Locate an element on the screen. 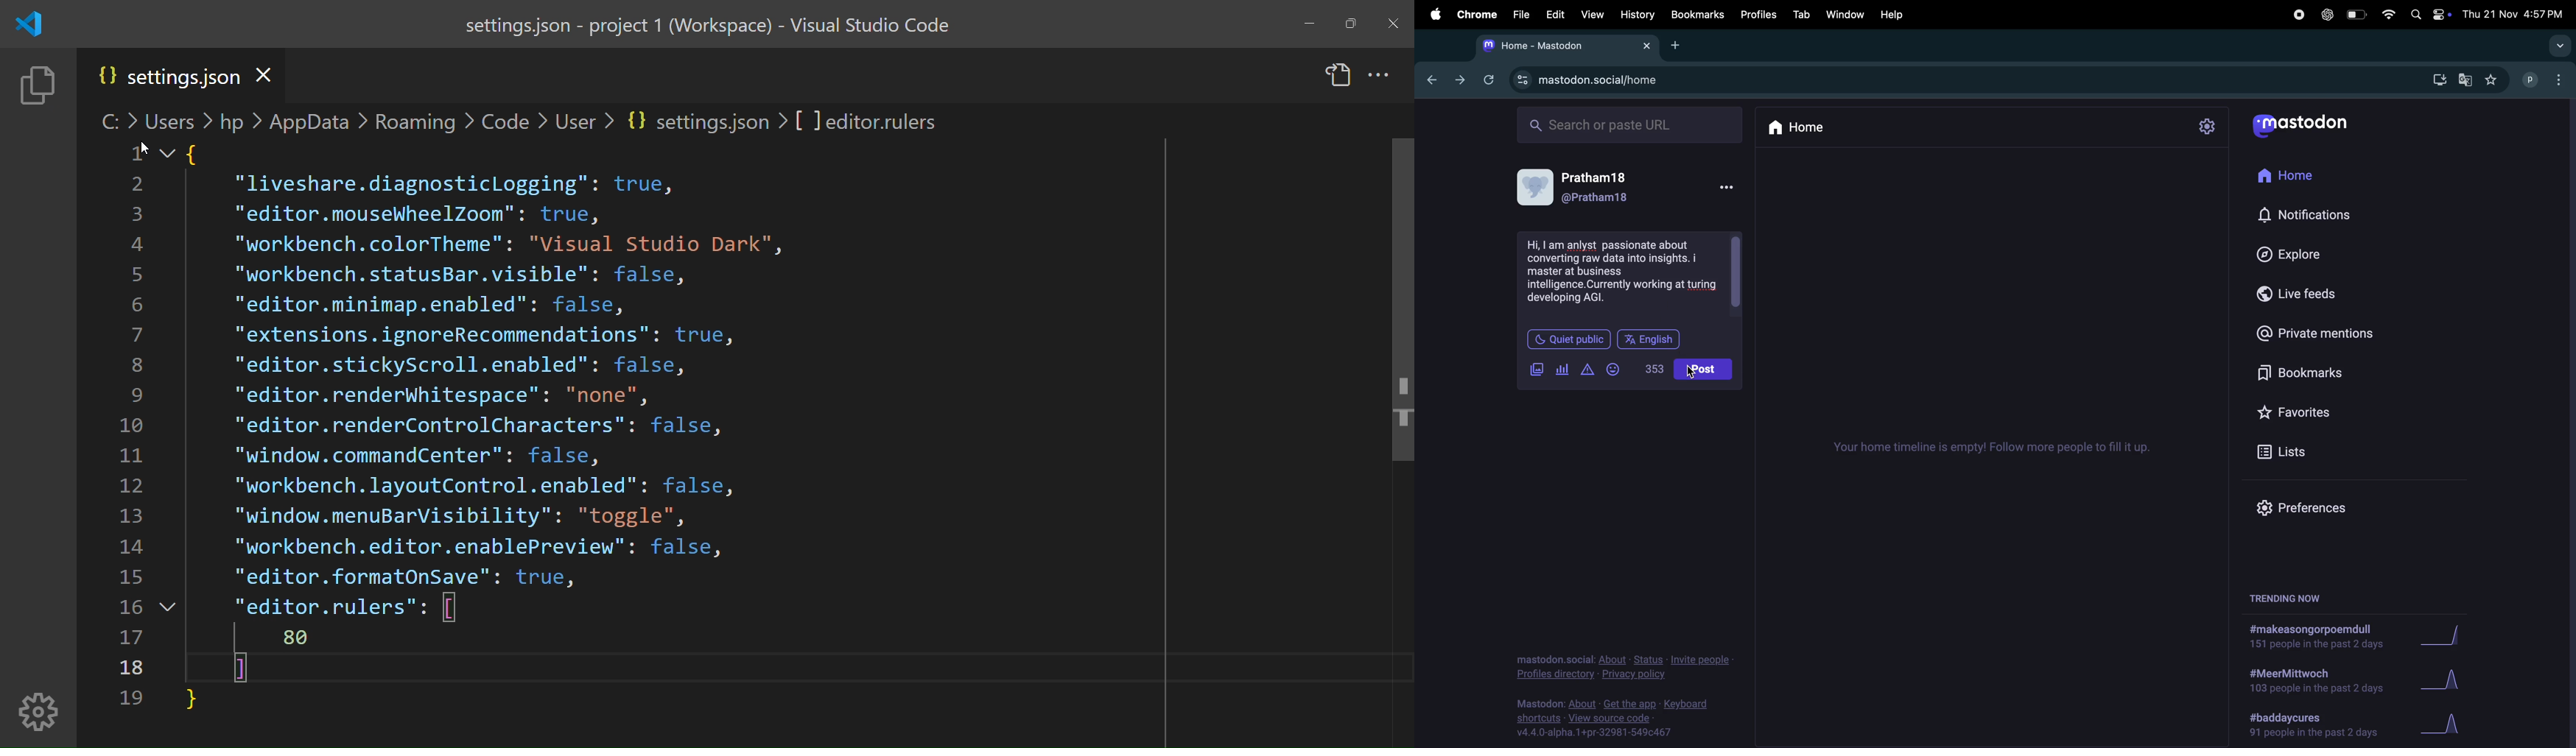 This screenshot has width=2576, height=756. post is located at coordinates (1704, 368).